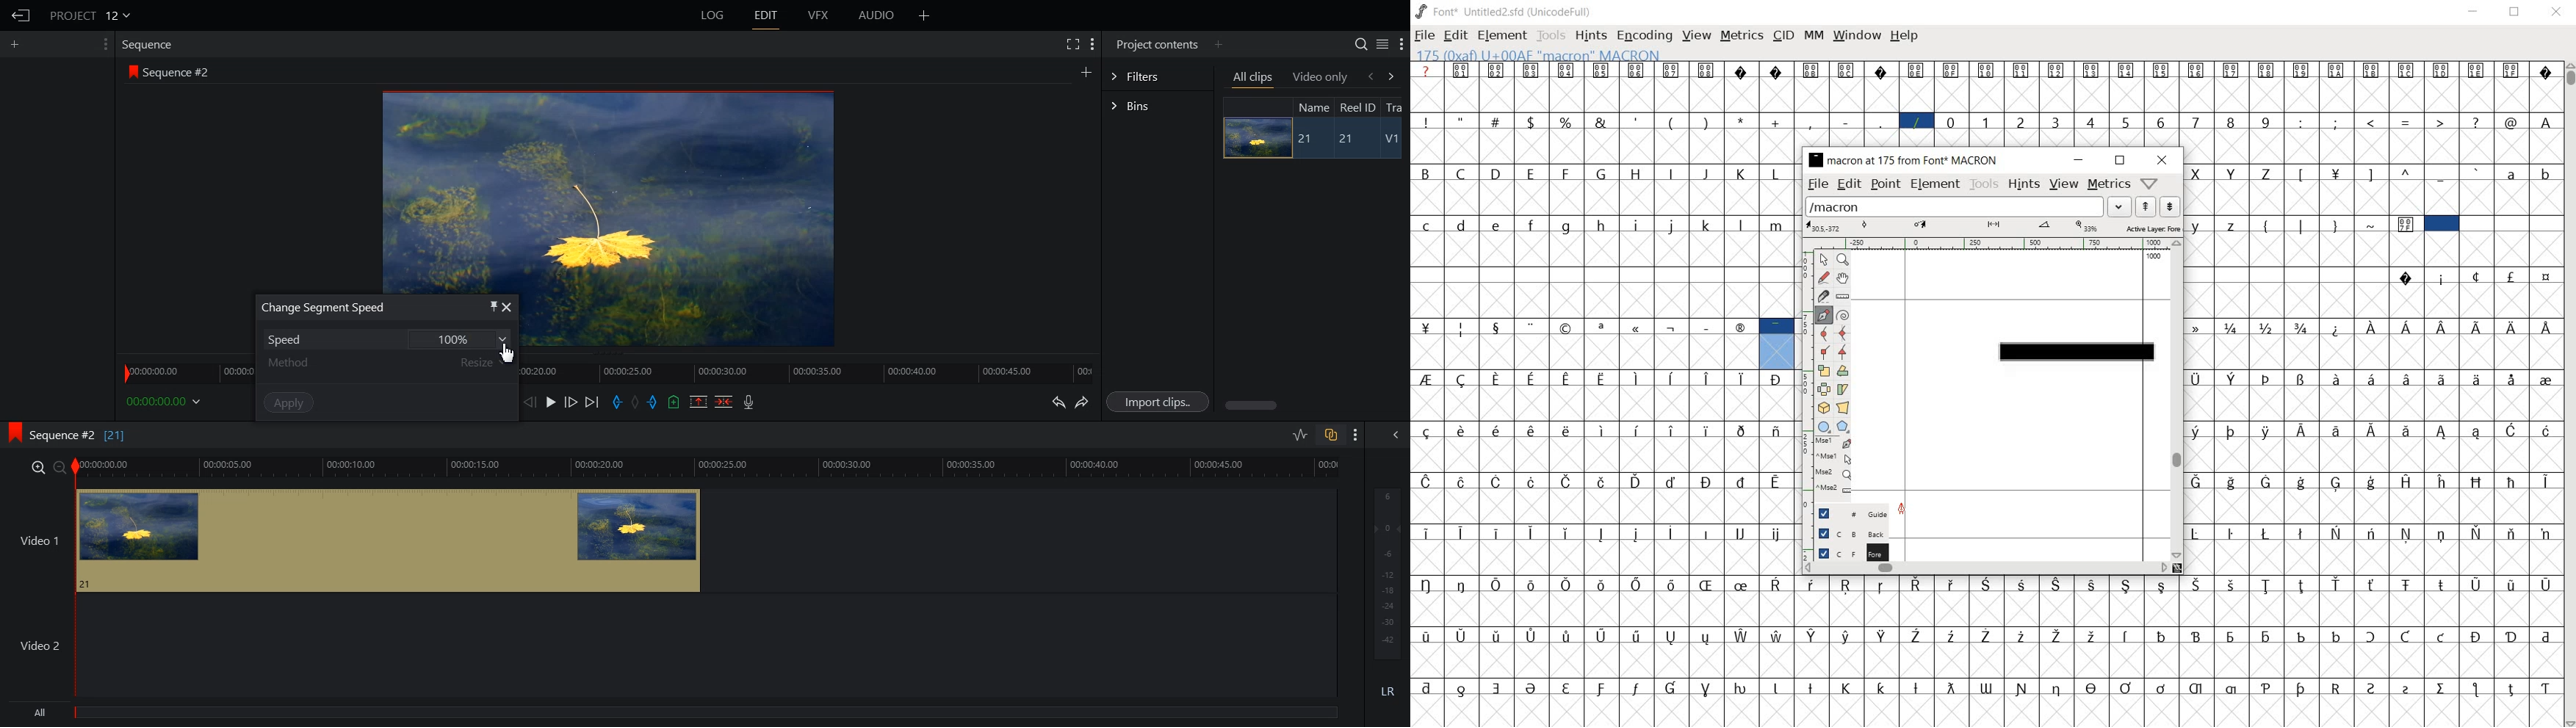 This screenshot has width=2576, height=728. Describe the element at coordinates (1312, 106) in the screenshot. I see `Name` at that location.